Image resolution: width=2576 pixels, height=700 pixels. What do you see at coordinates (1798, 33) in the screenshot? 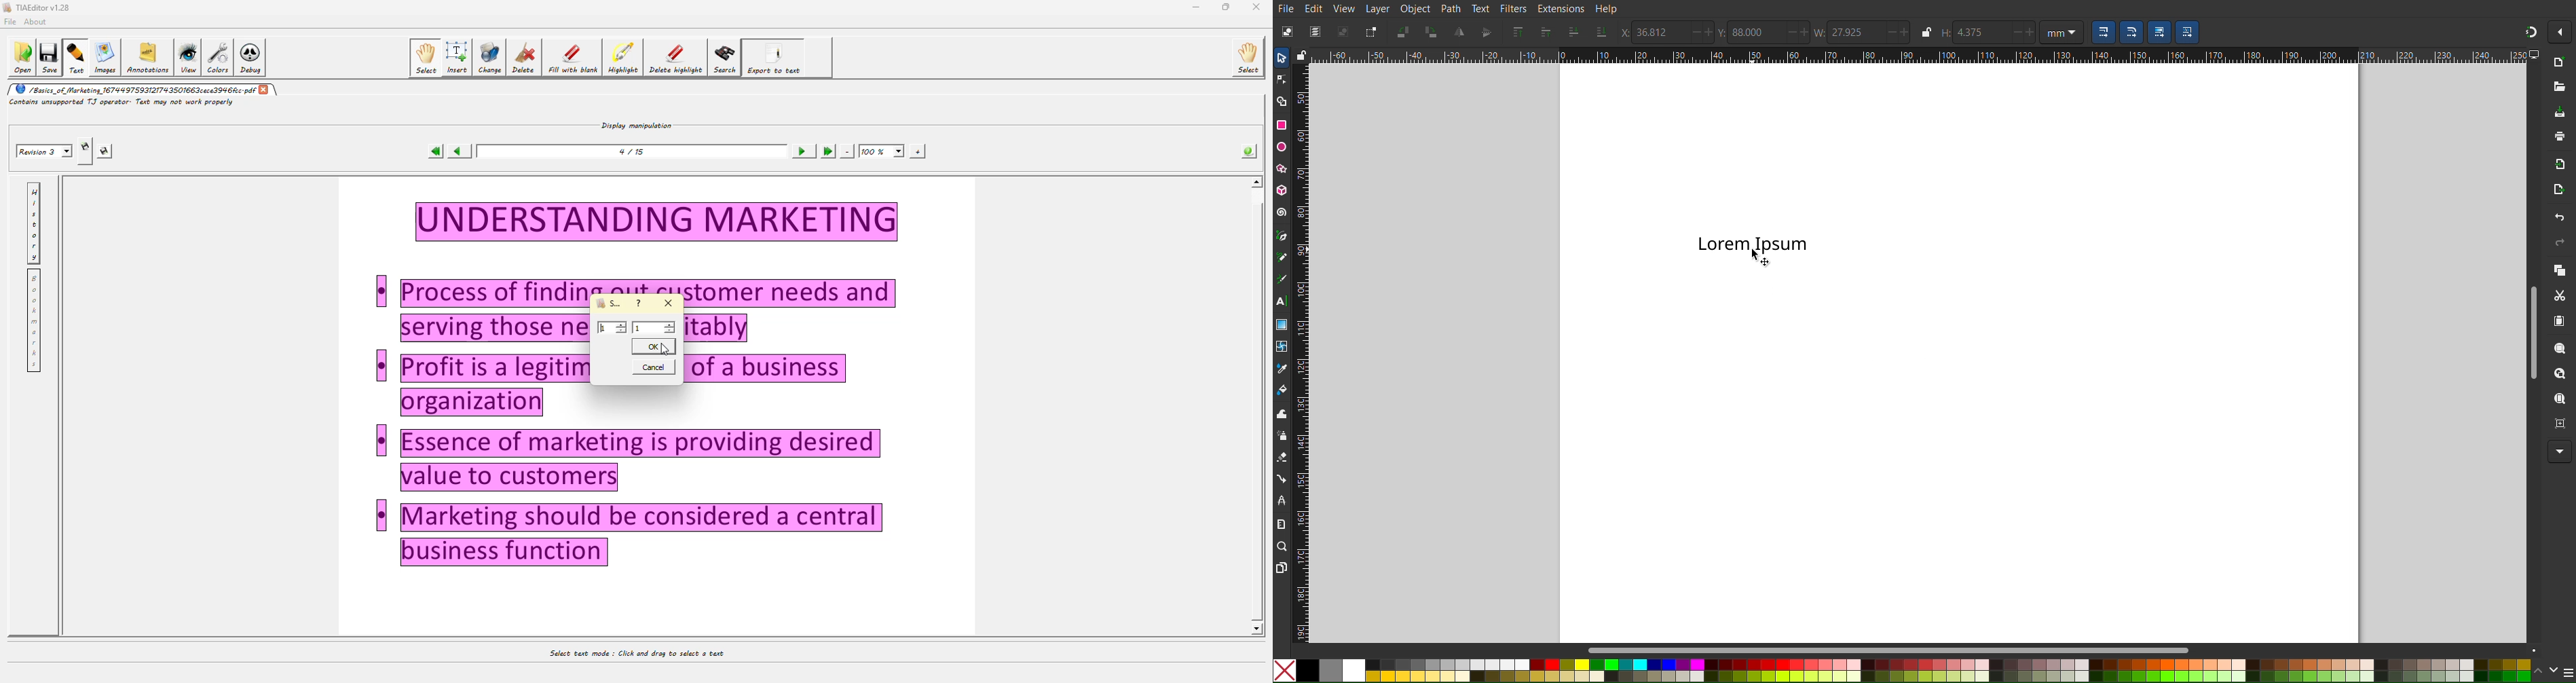
I see `increase/decrease` at bounding box center [1798, 33].